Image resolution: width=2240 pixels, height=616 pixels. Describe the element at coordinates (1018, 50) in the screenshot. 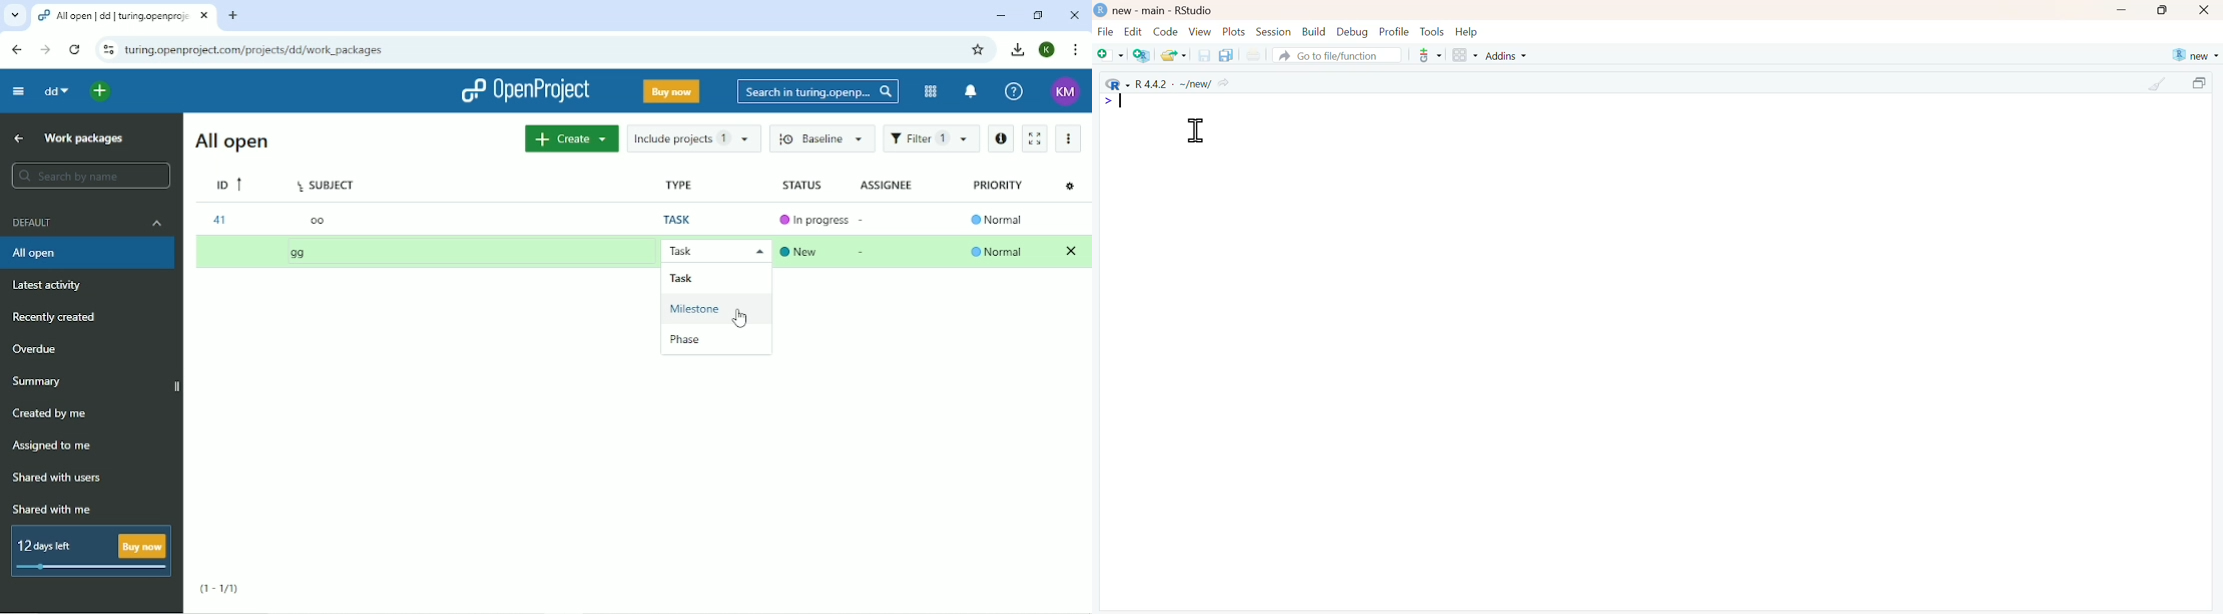

I see `Downloads` at that location.